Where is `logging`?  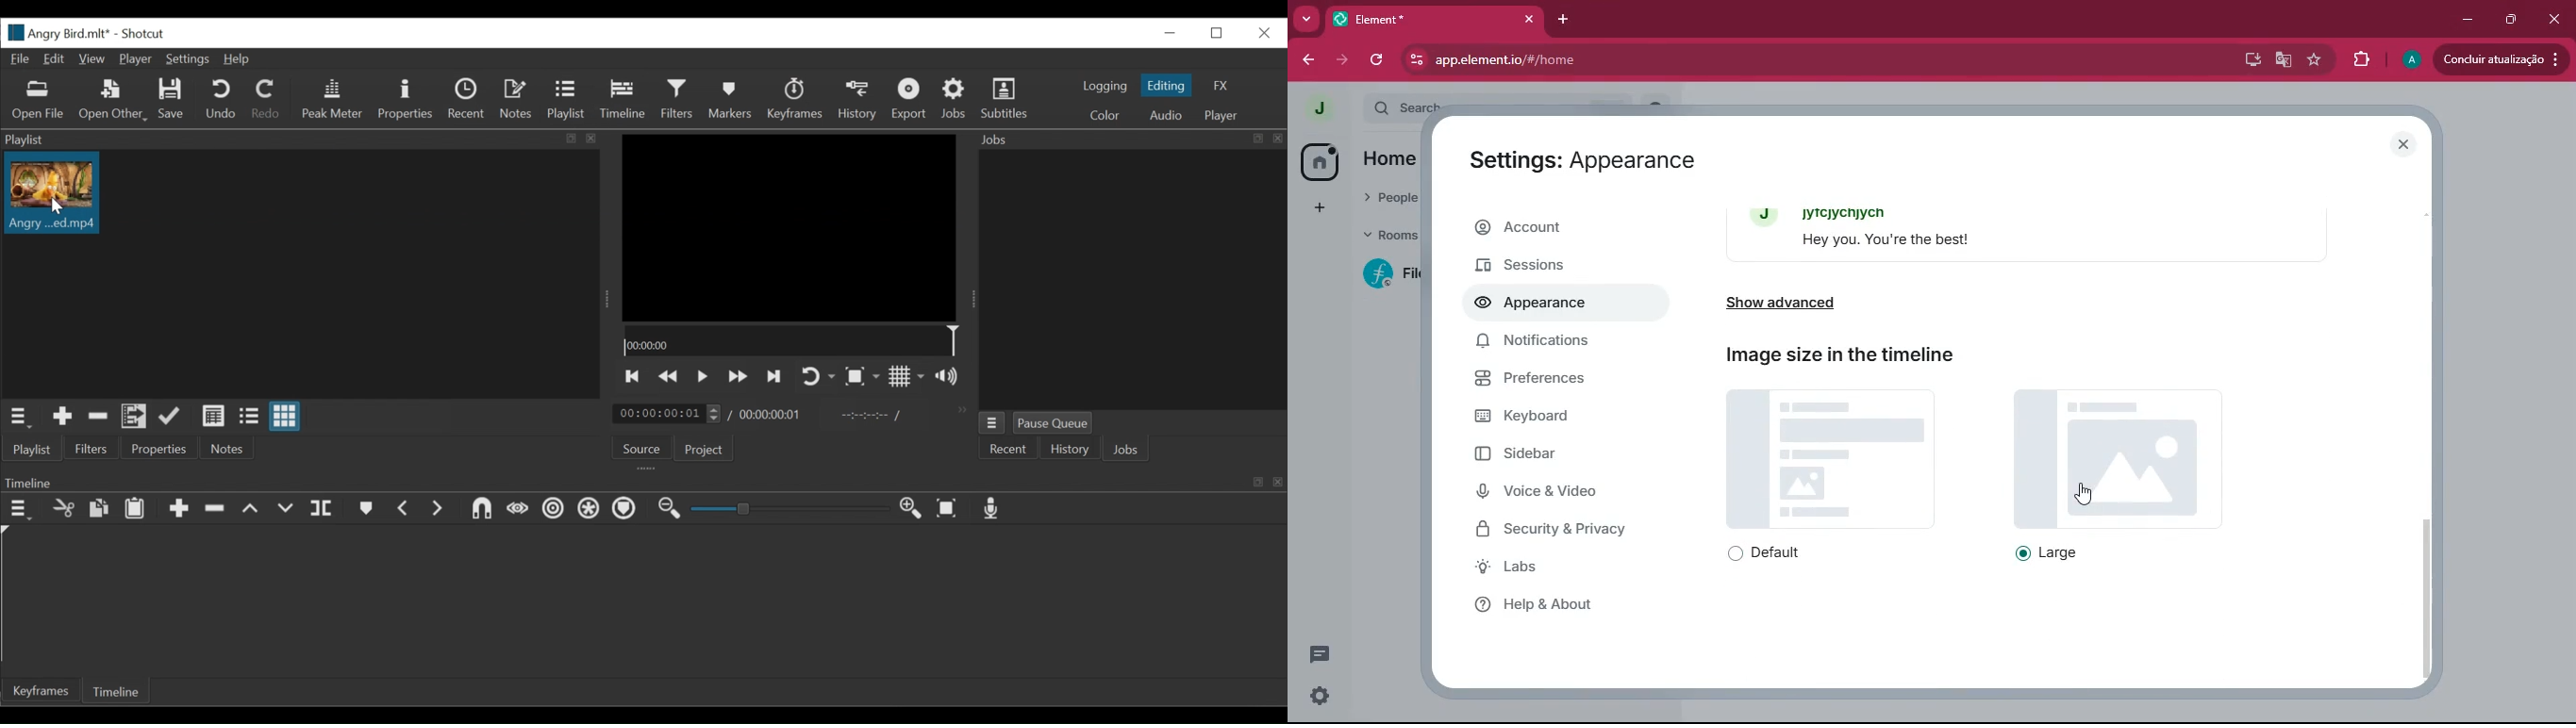
logging is located at coordinates (1103, 87).